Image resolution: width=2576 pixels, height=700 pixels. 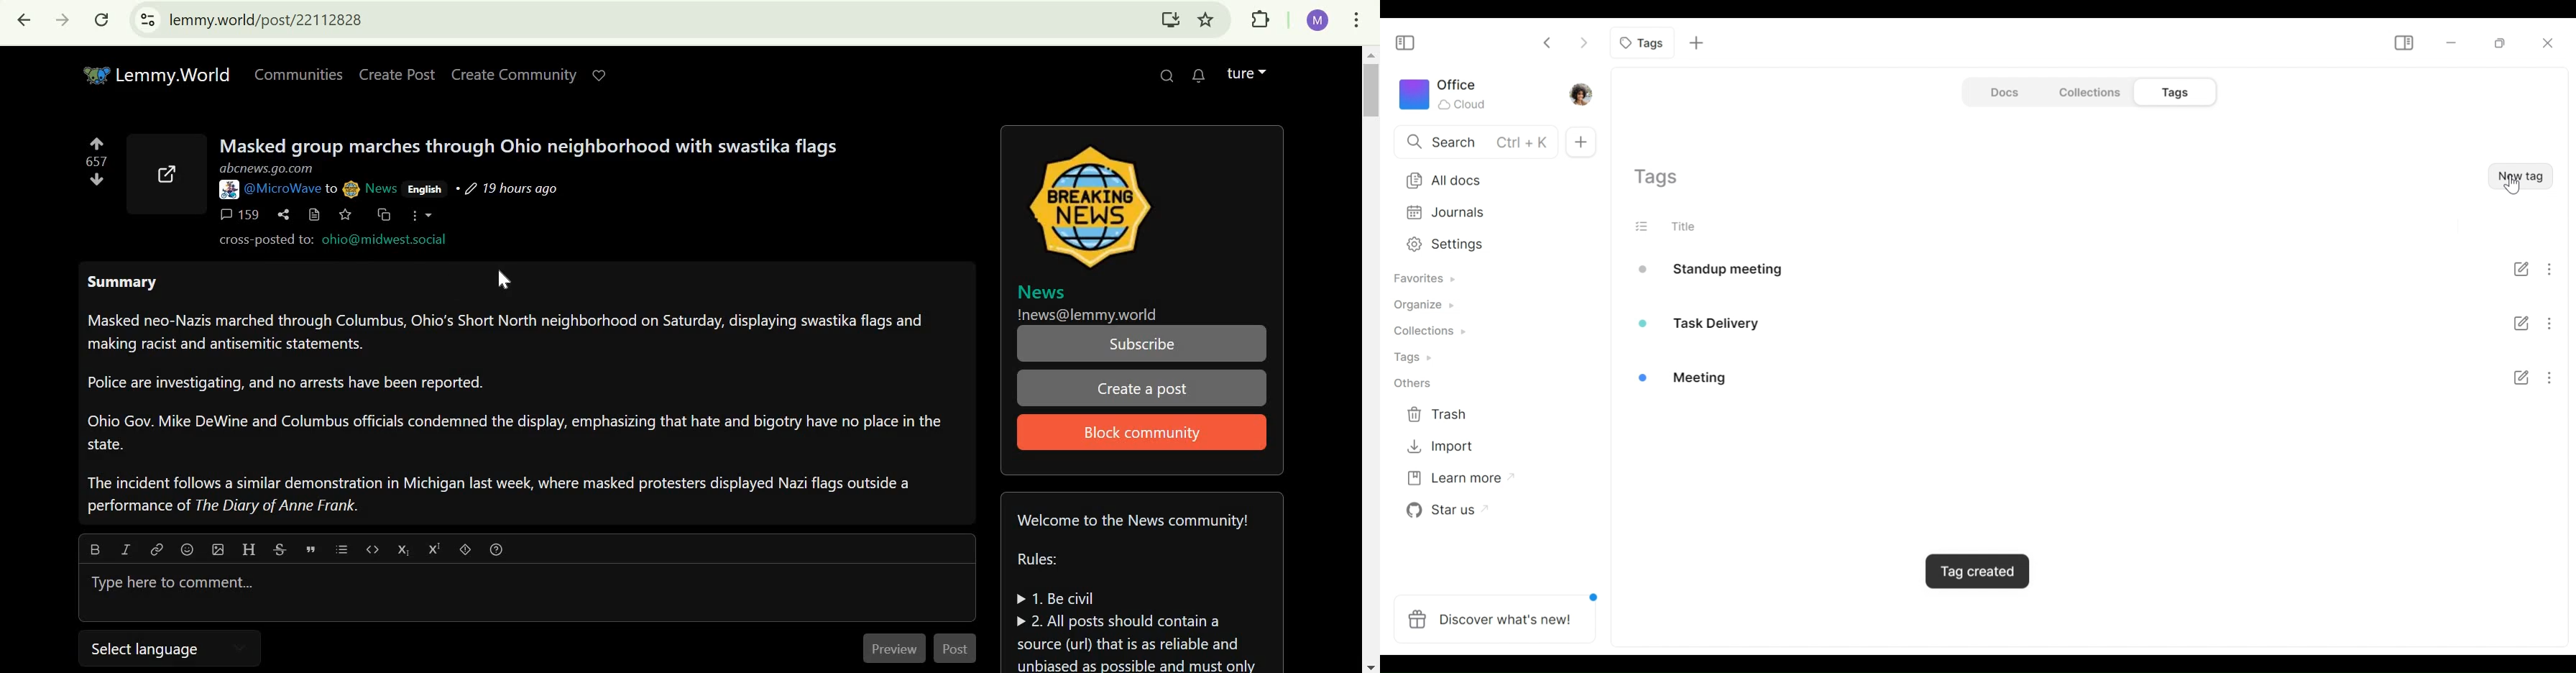 What do you see at coordinates (1139, 344) in the screenshot?
I see `Subscribe` at bounding box center [1139, 344].